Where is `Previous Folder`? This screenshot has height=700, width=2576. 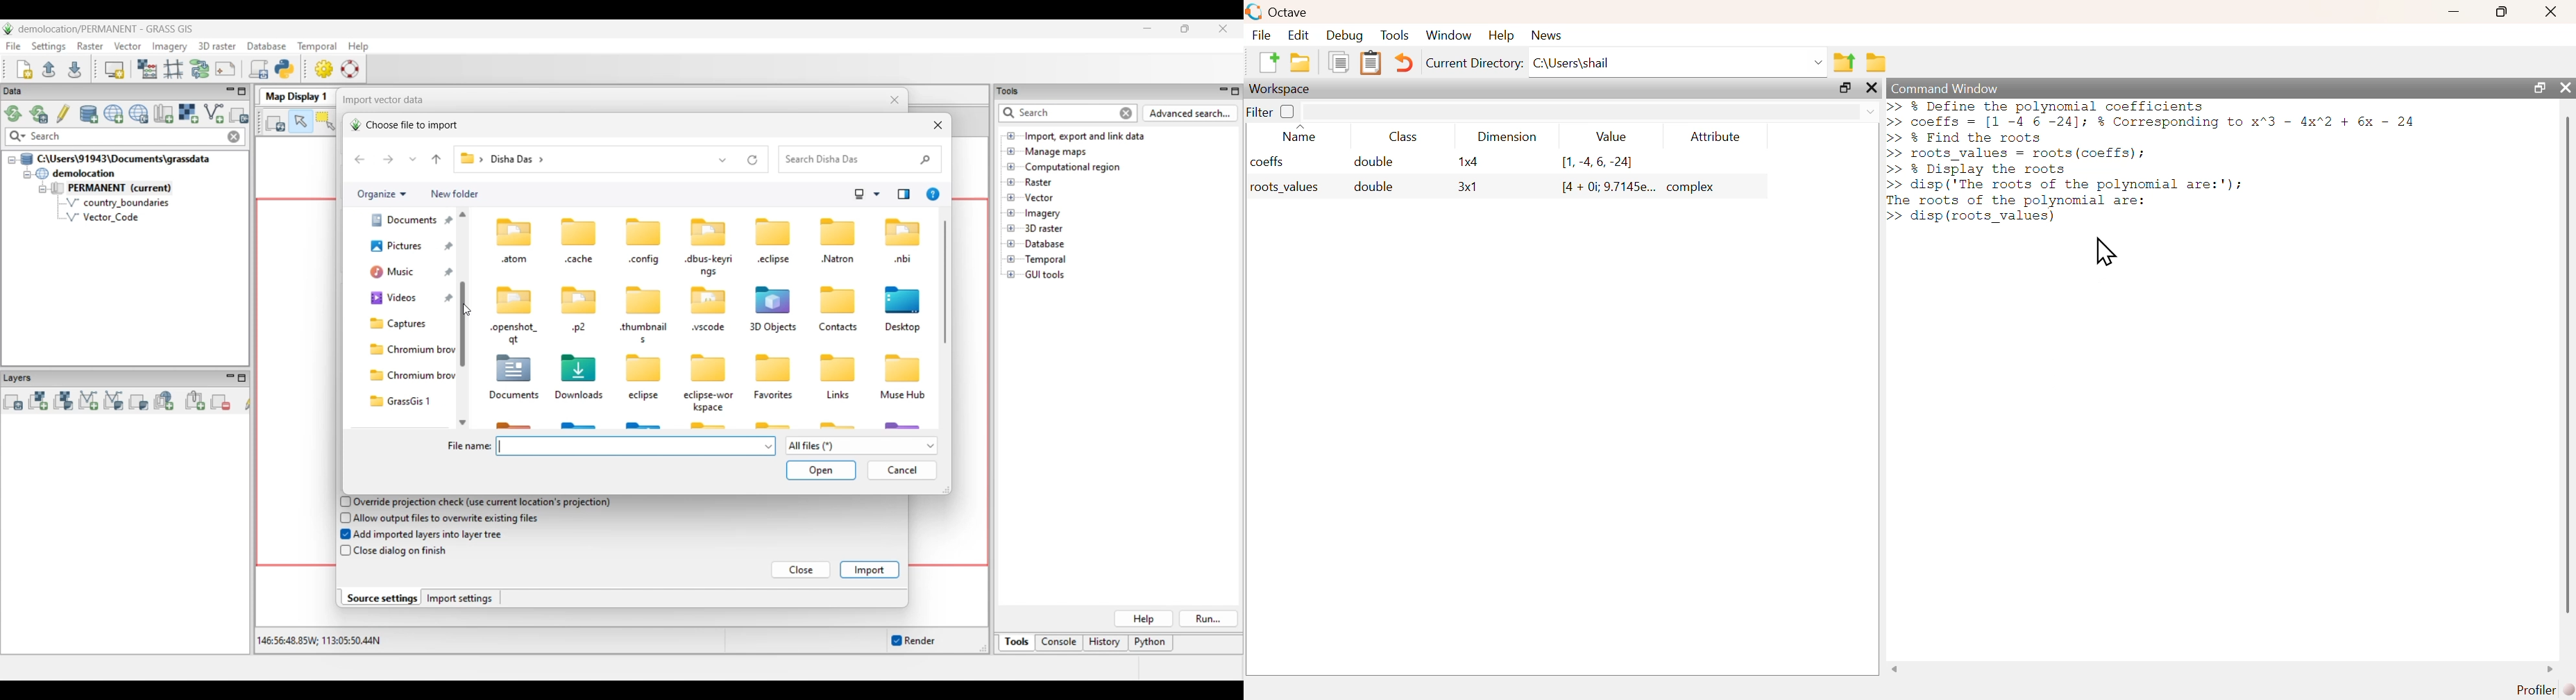 Previous Folder is located at coordinates (1844, 62).